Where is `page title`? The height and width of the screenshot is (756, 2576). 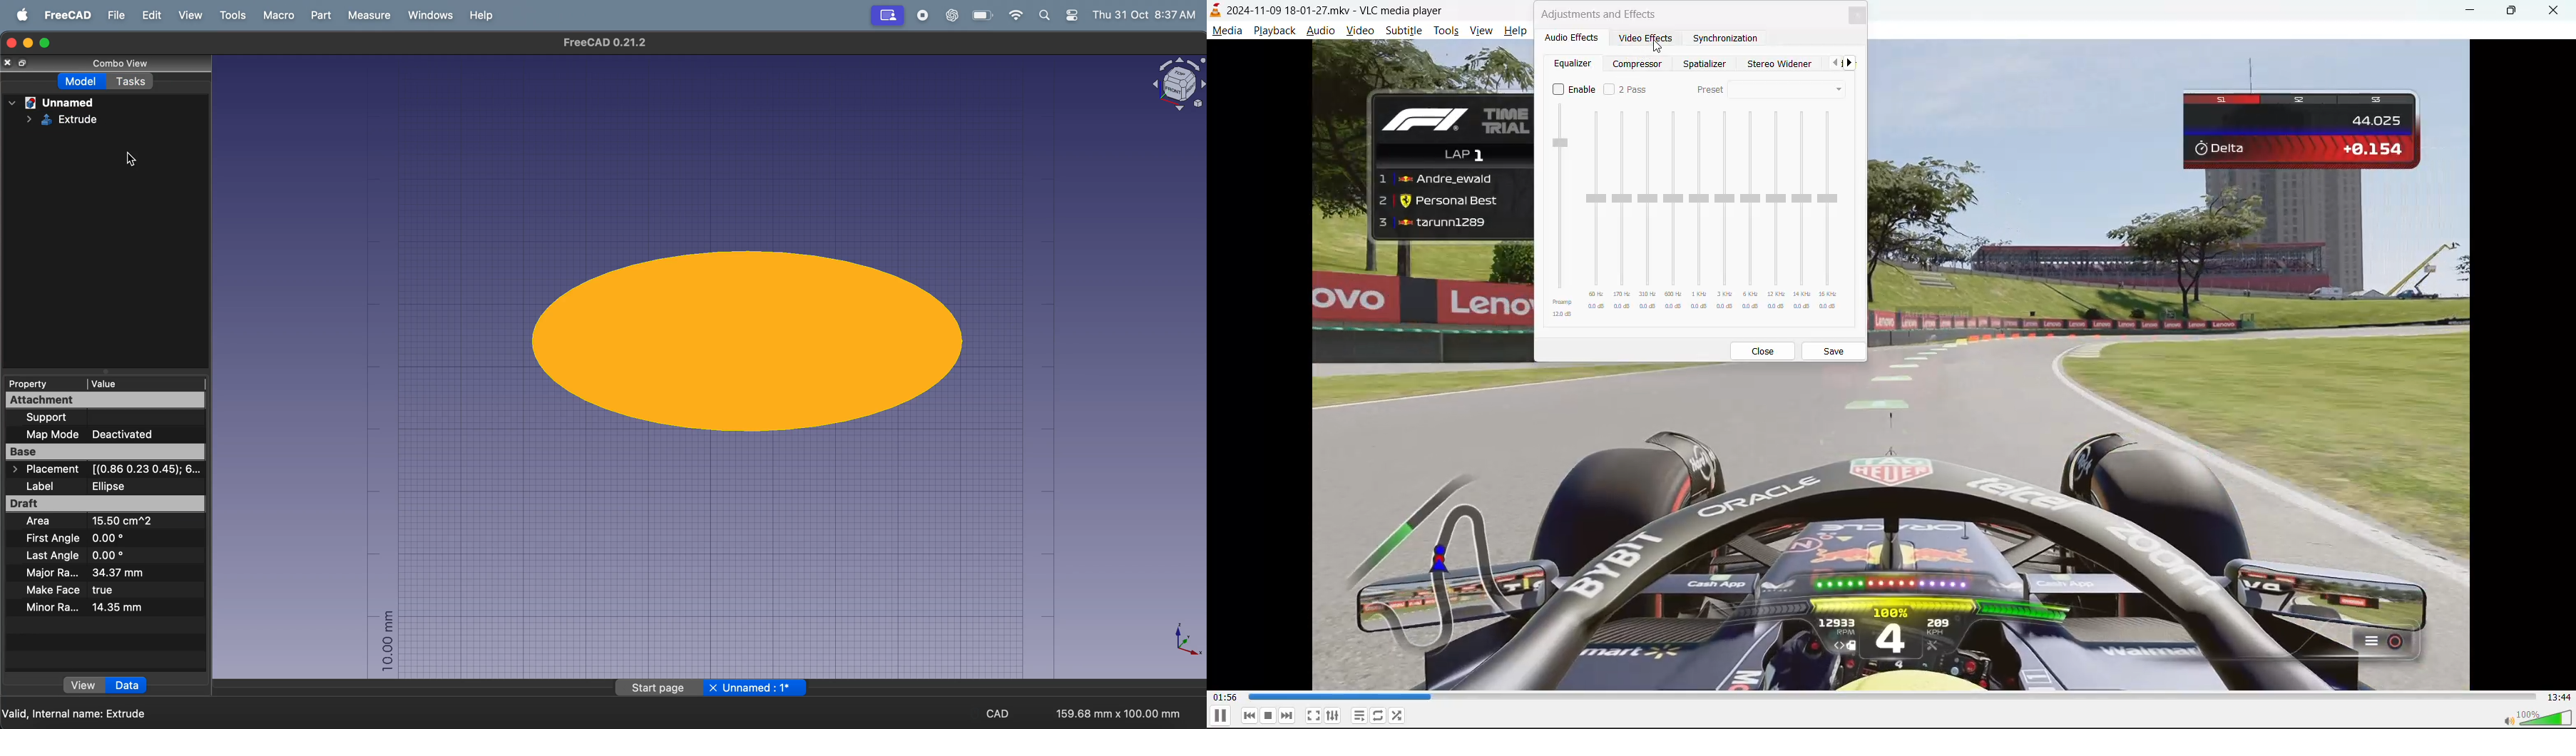
page title is located at coordinates (601, 42).